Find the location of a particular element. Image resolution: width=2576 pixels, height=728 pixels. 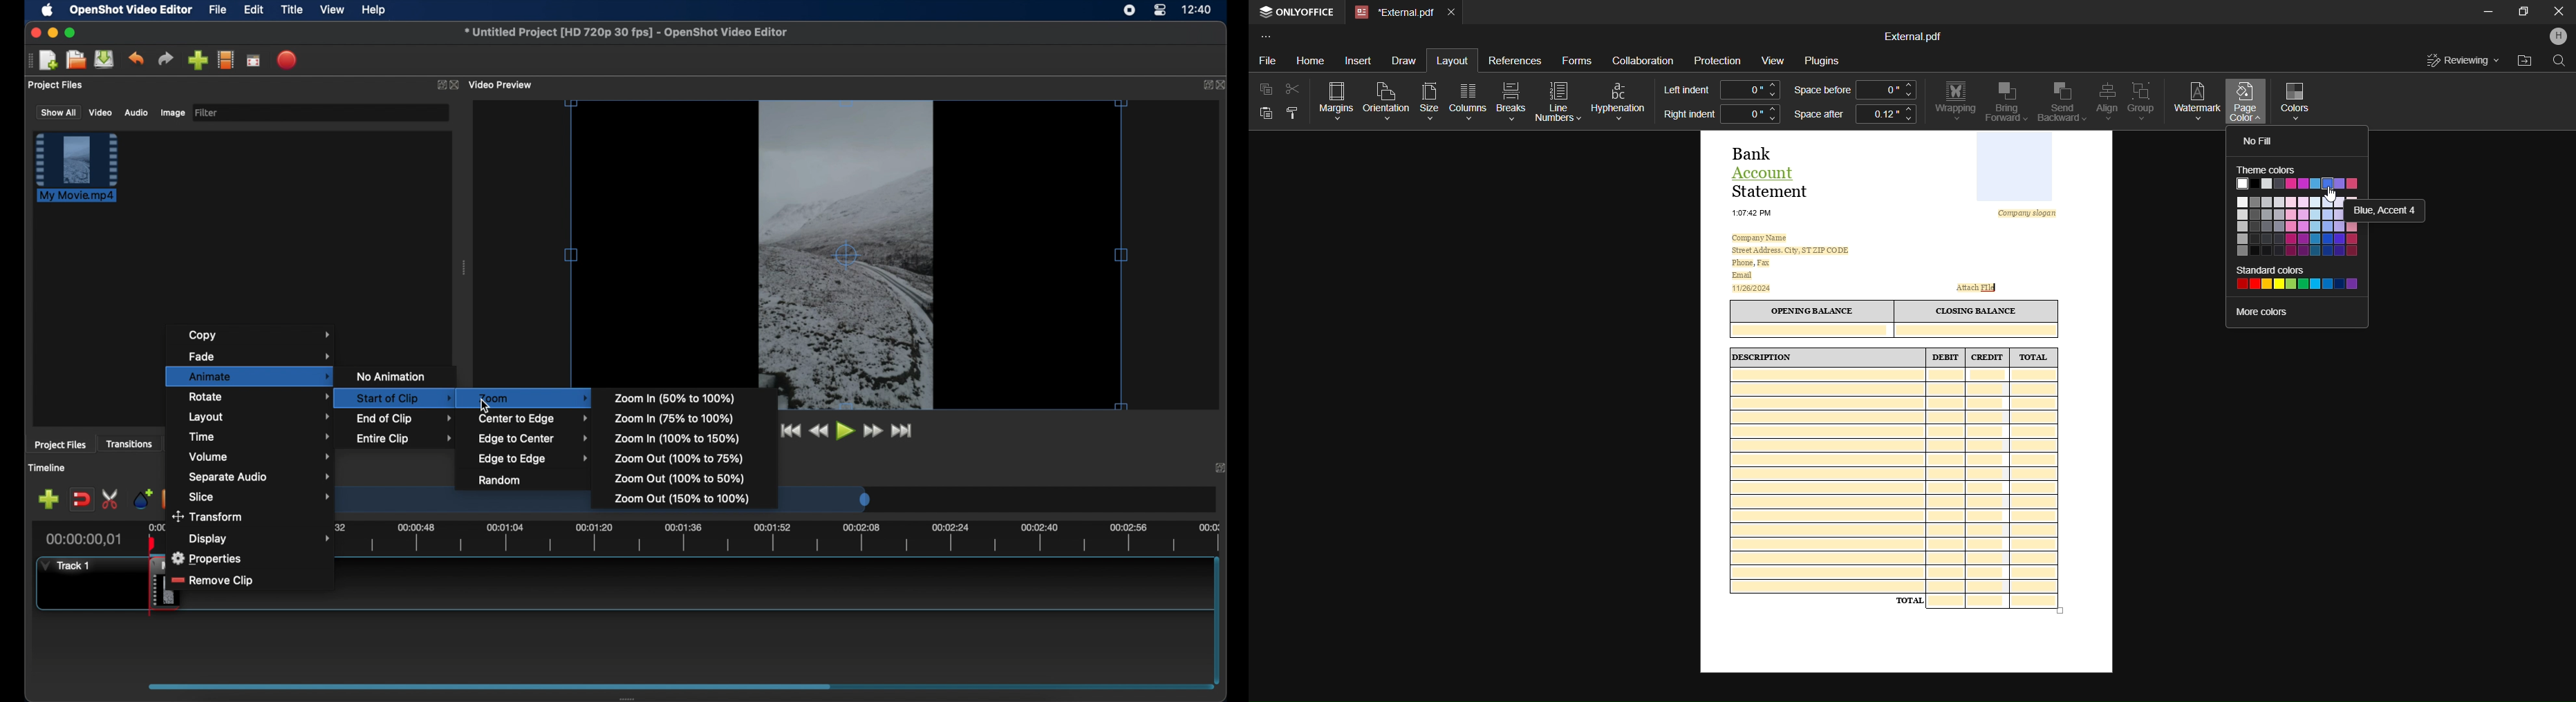

transform is located at coordinates (209, 518).